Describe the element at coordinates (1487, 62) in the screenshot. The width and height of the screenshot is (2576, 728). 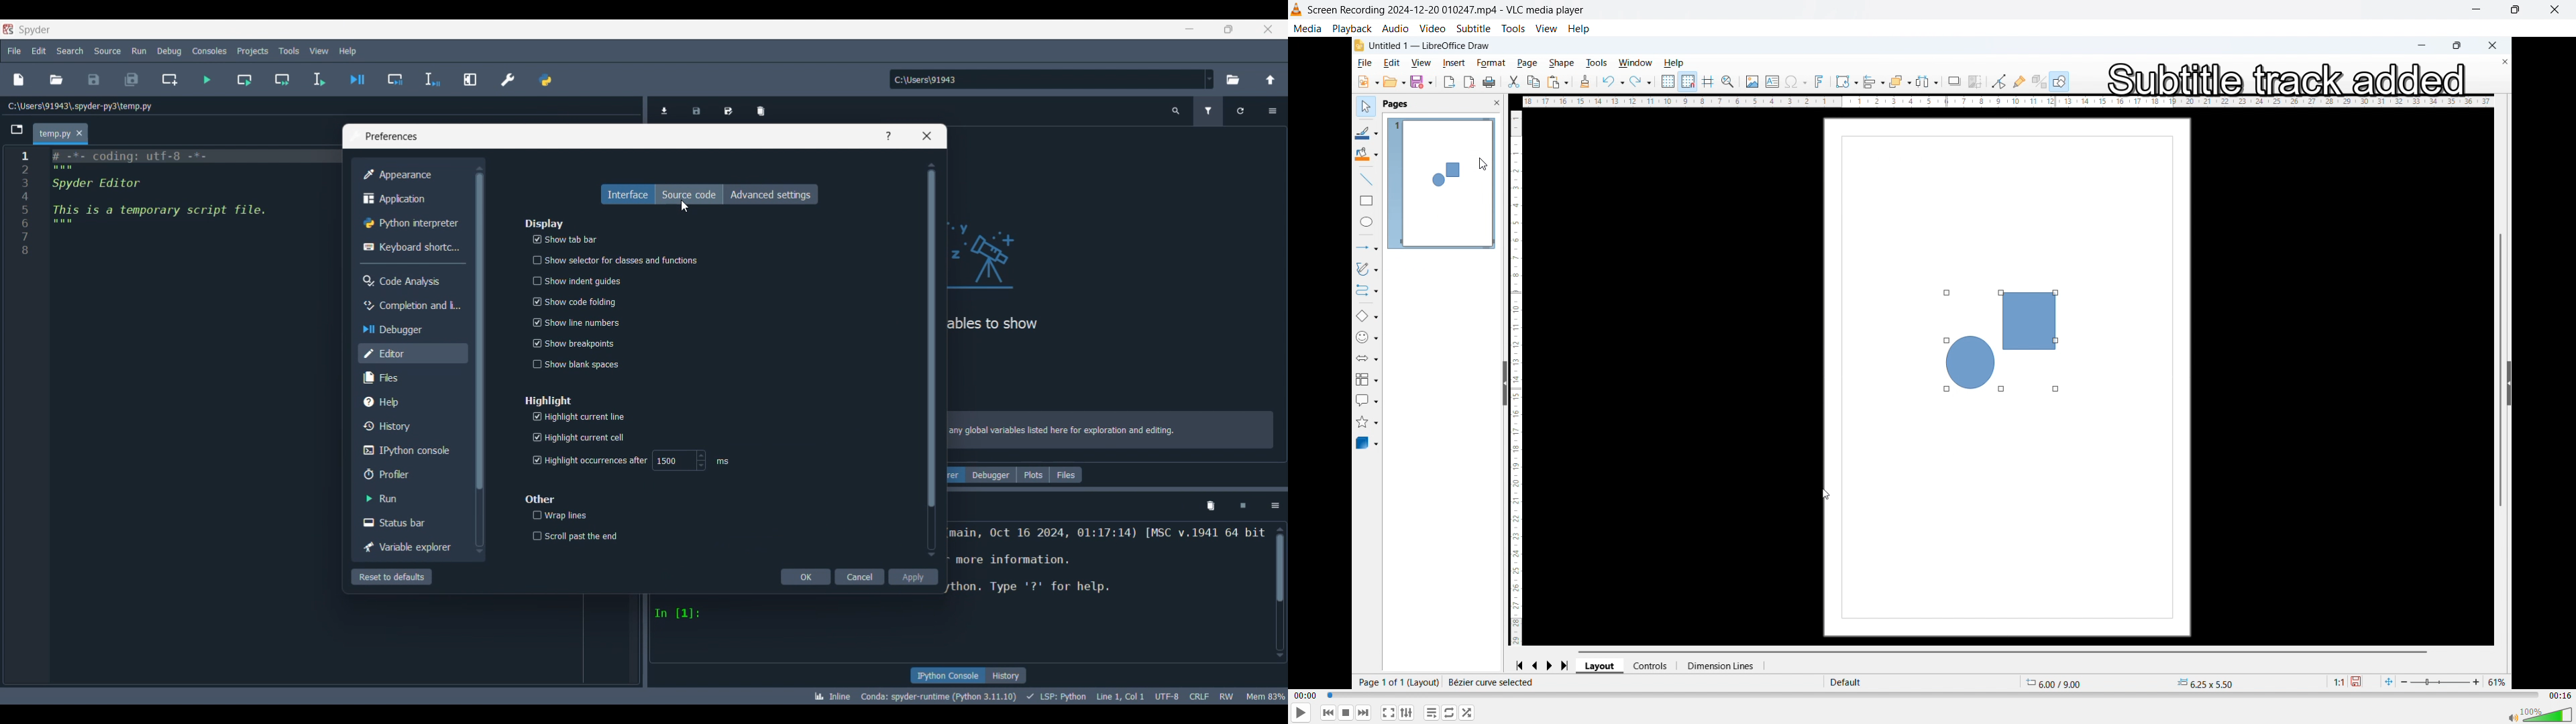
I see `format` at that location.